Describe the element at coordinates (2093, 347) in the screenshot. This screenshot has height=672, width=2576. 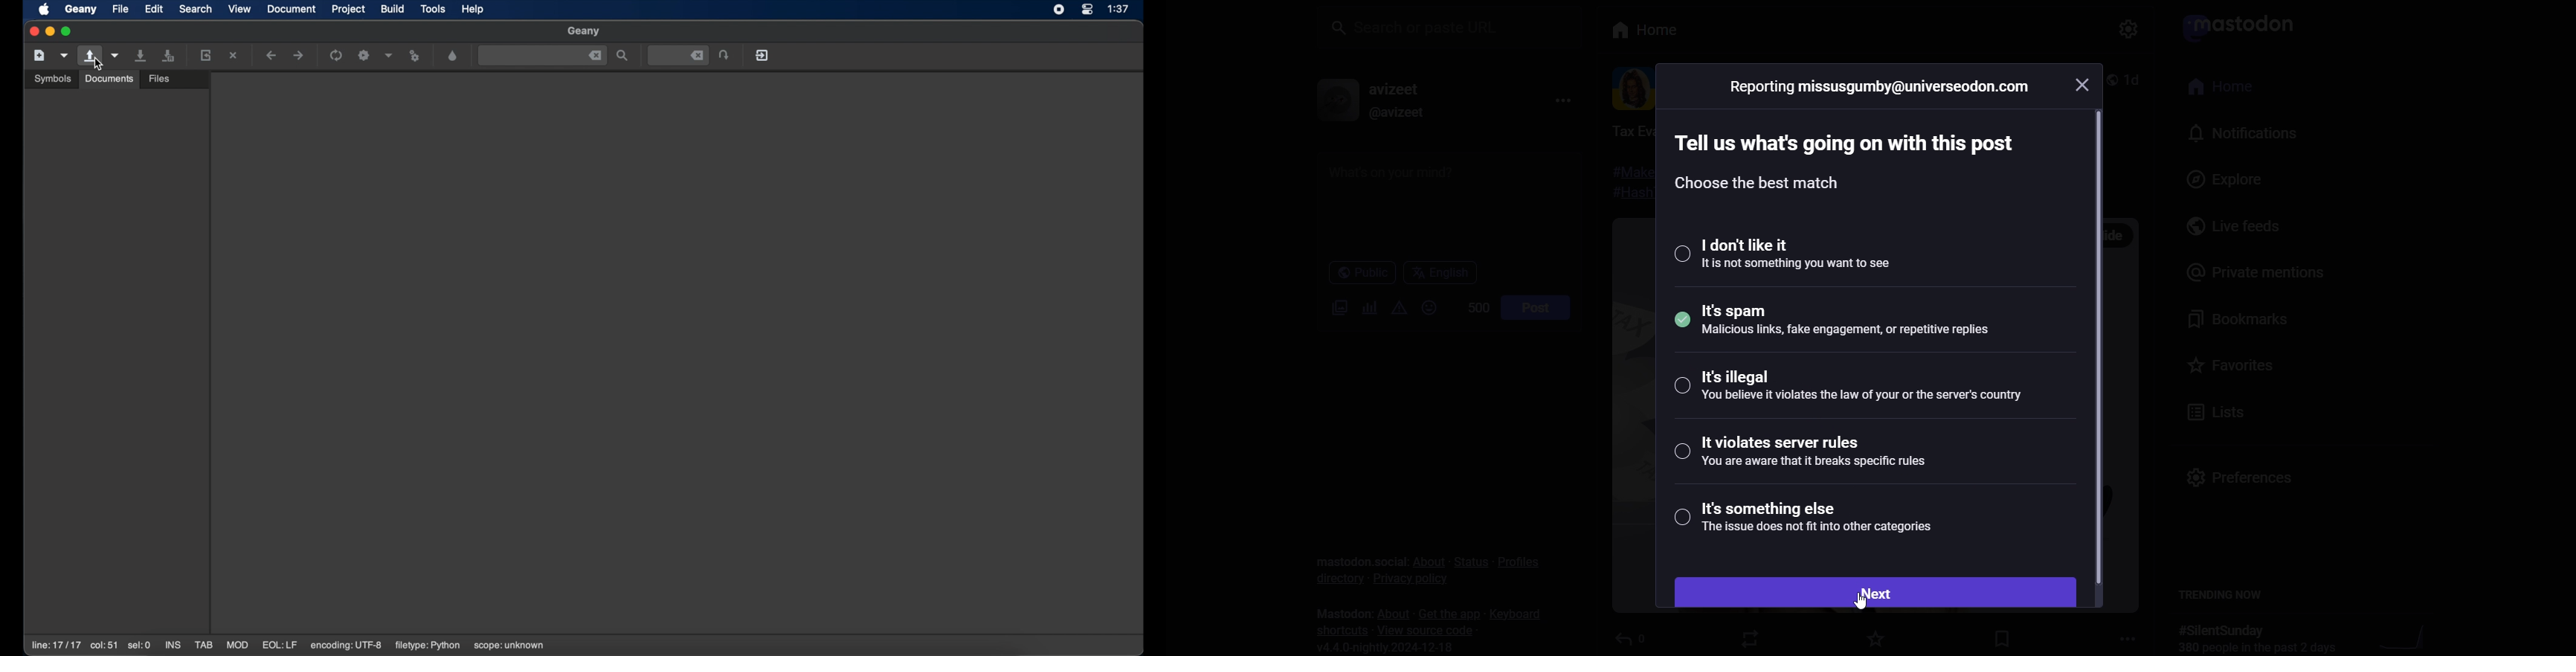
I see `scroll bar` at that location.